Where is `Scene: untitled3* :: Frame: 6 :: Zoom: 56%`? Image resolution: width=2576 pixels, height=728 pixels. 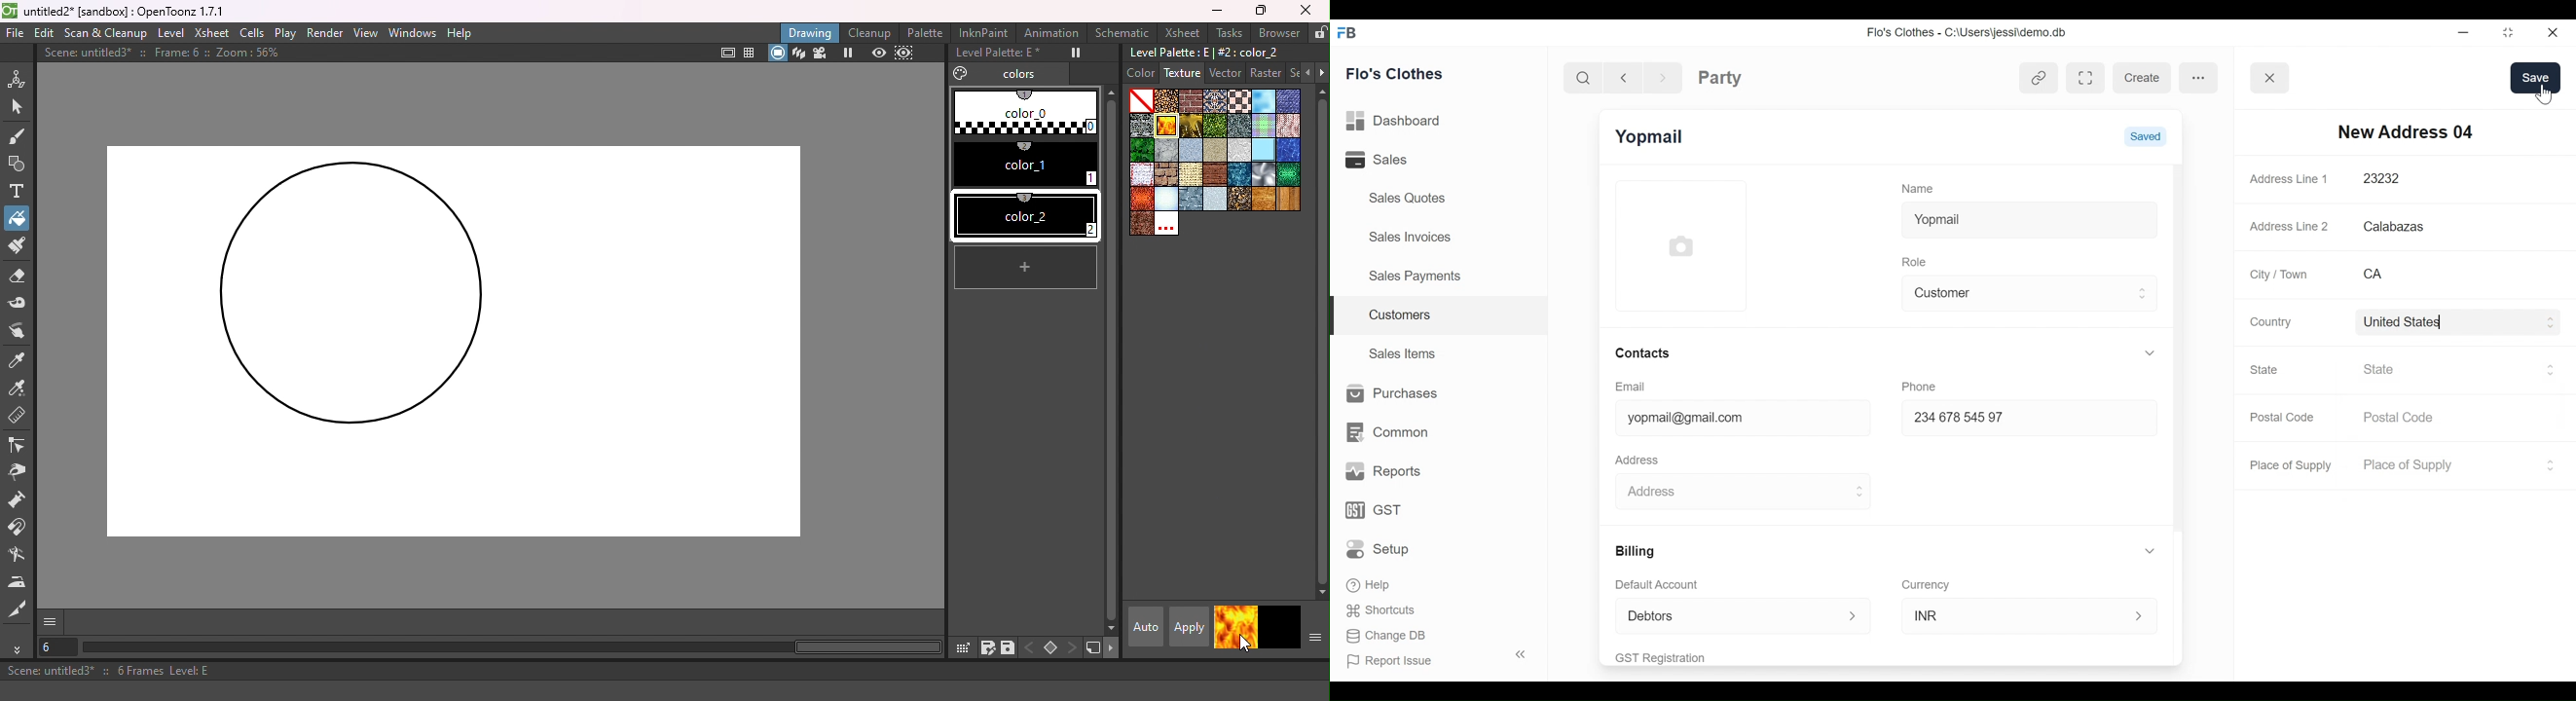 Scene: untitled3* :: Frame: 6 :: Zoom: 56% is located at coordinates (164, 53).